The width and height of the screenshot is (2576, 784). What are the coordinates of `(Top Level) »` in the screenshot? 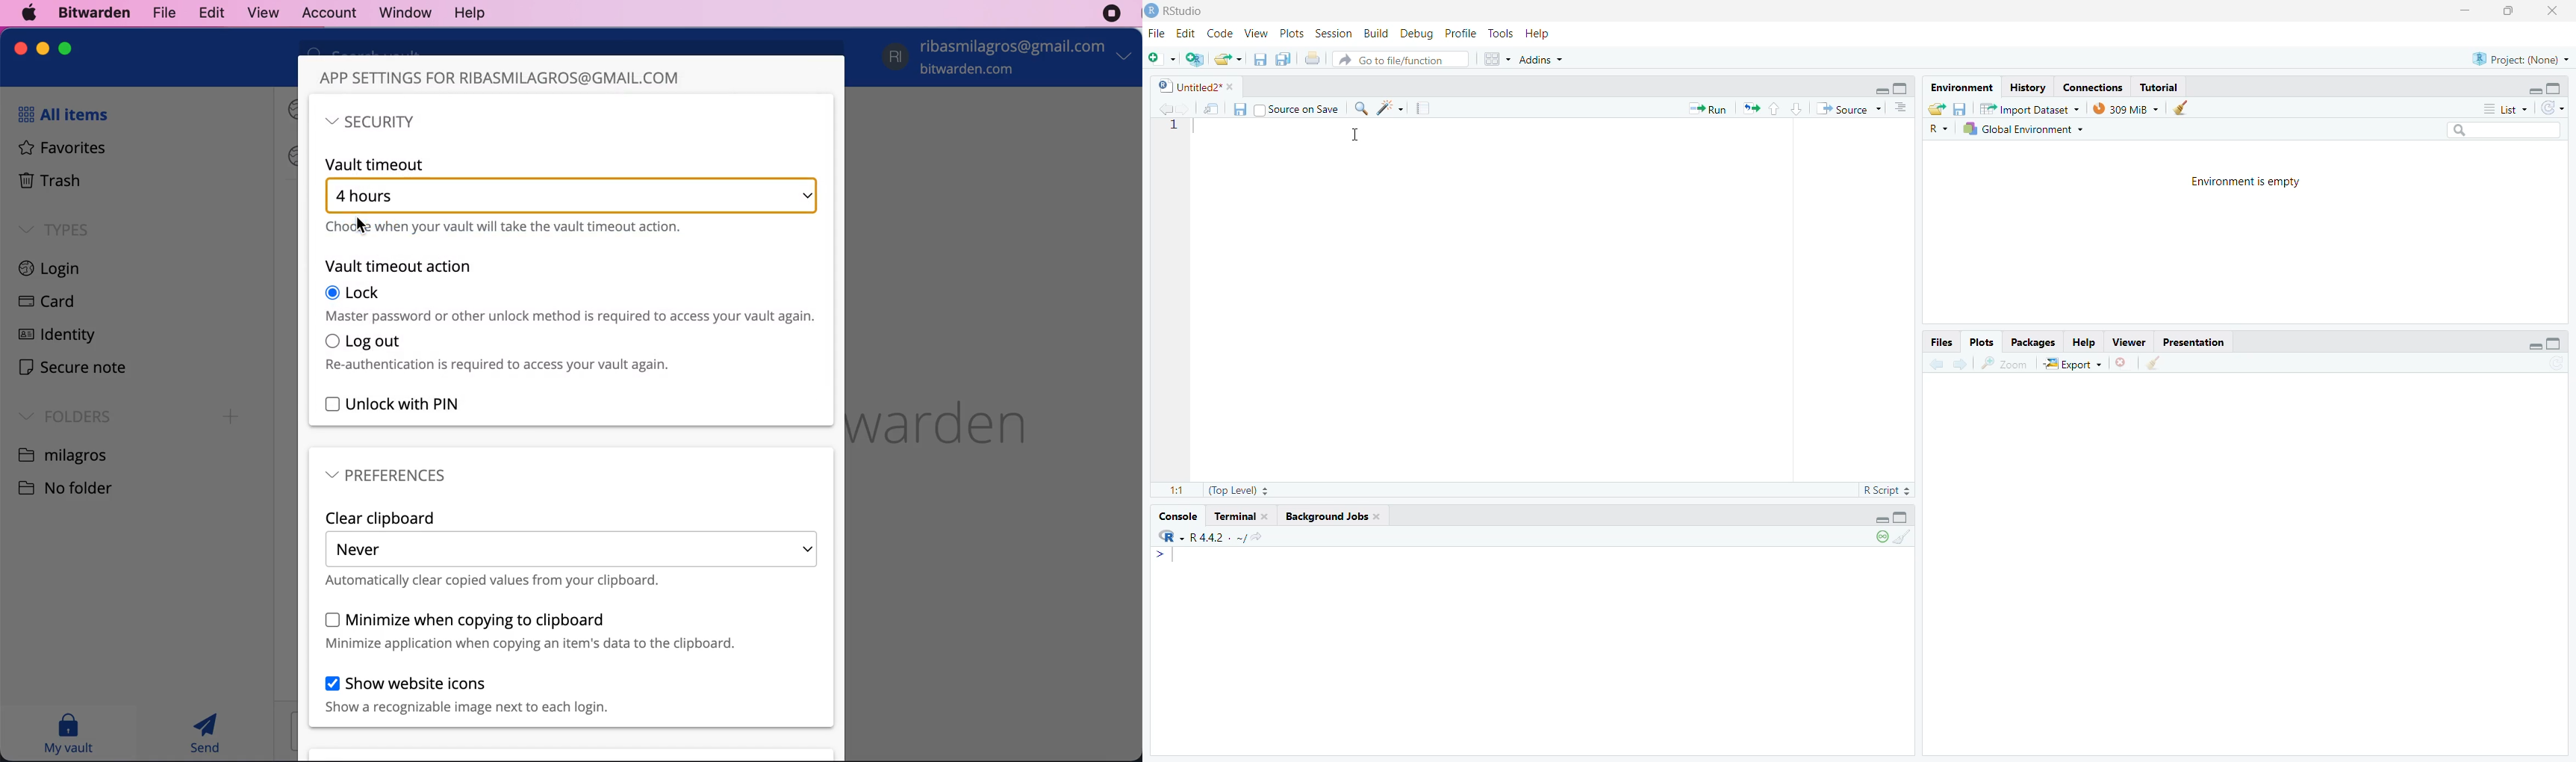 It's located at (1239, 489).